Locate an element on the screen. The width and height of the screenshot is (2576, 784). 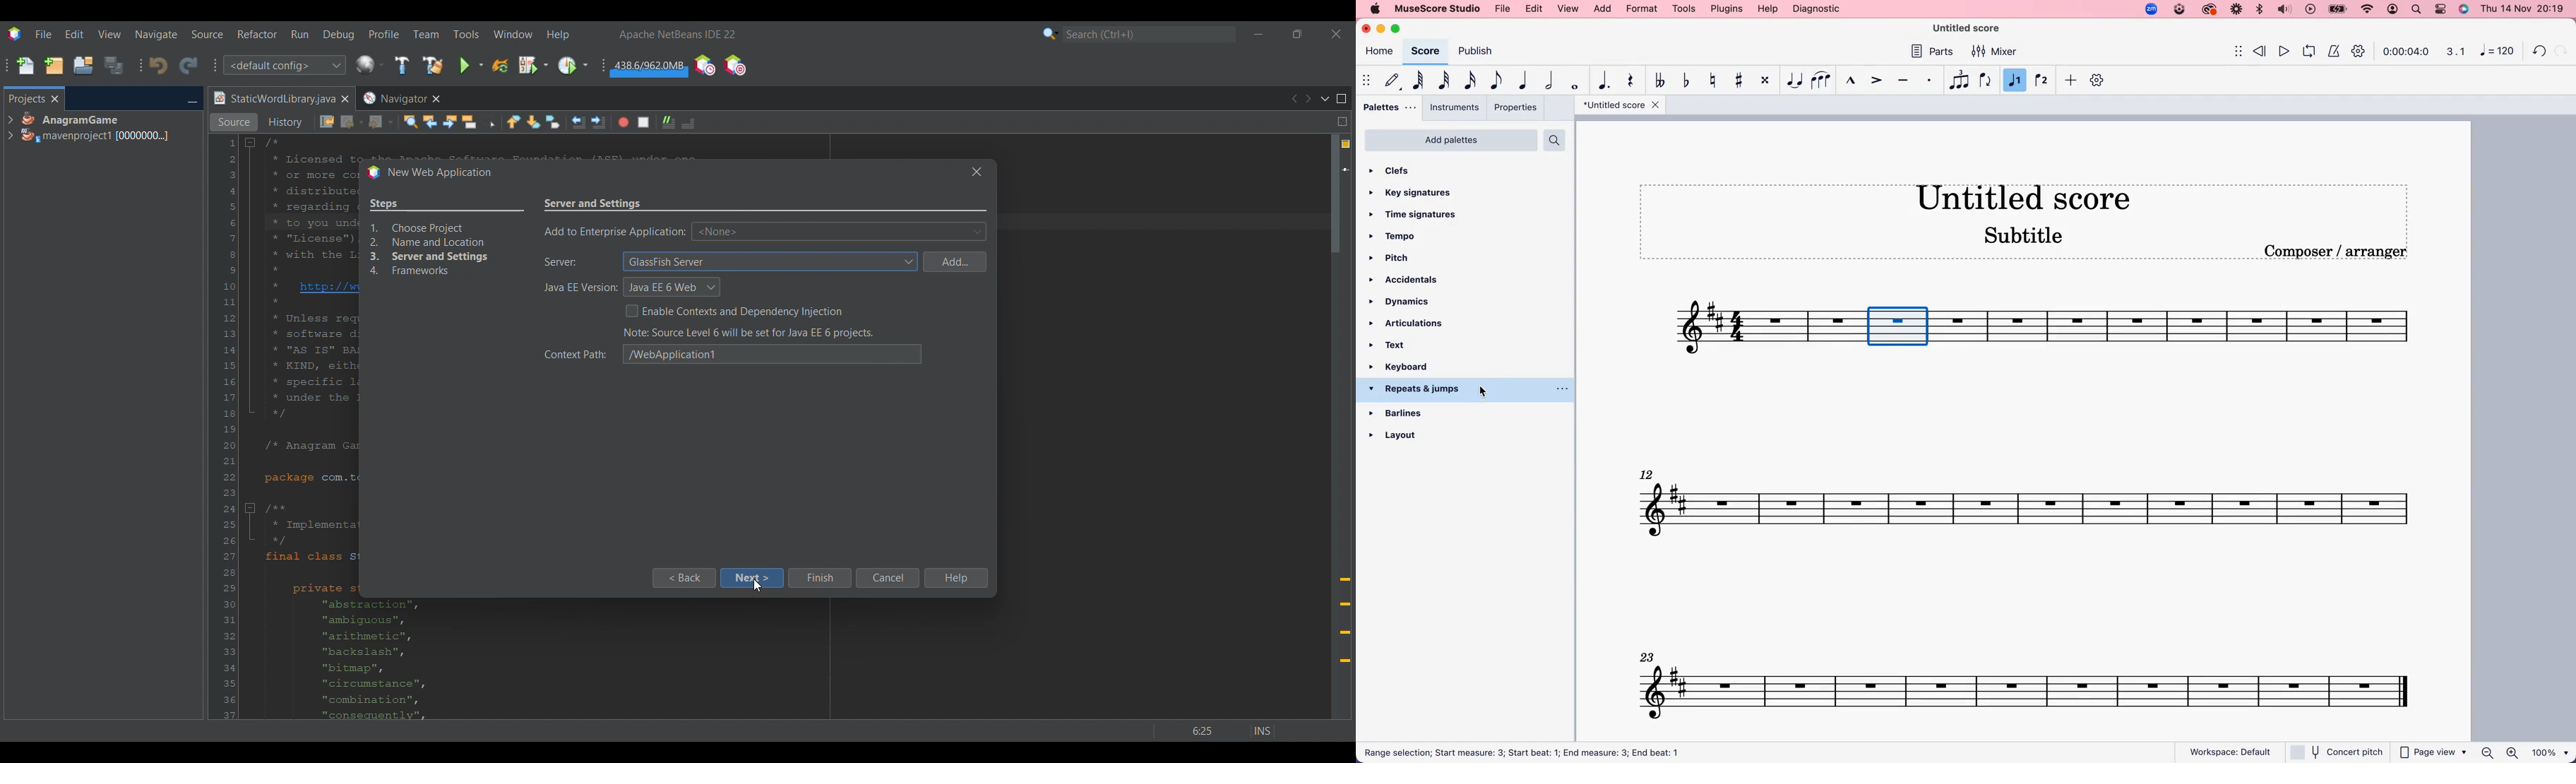
zoom is located at coordinates (2525, 753).